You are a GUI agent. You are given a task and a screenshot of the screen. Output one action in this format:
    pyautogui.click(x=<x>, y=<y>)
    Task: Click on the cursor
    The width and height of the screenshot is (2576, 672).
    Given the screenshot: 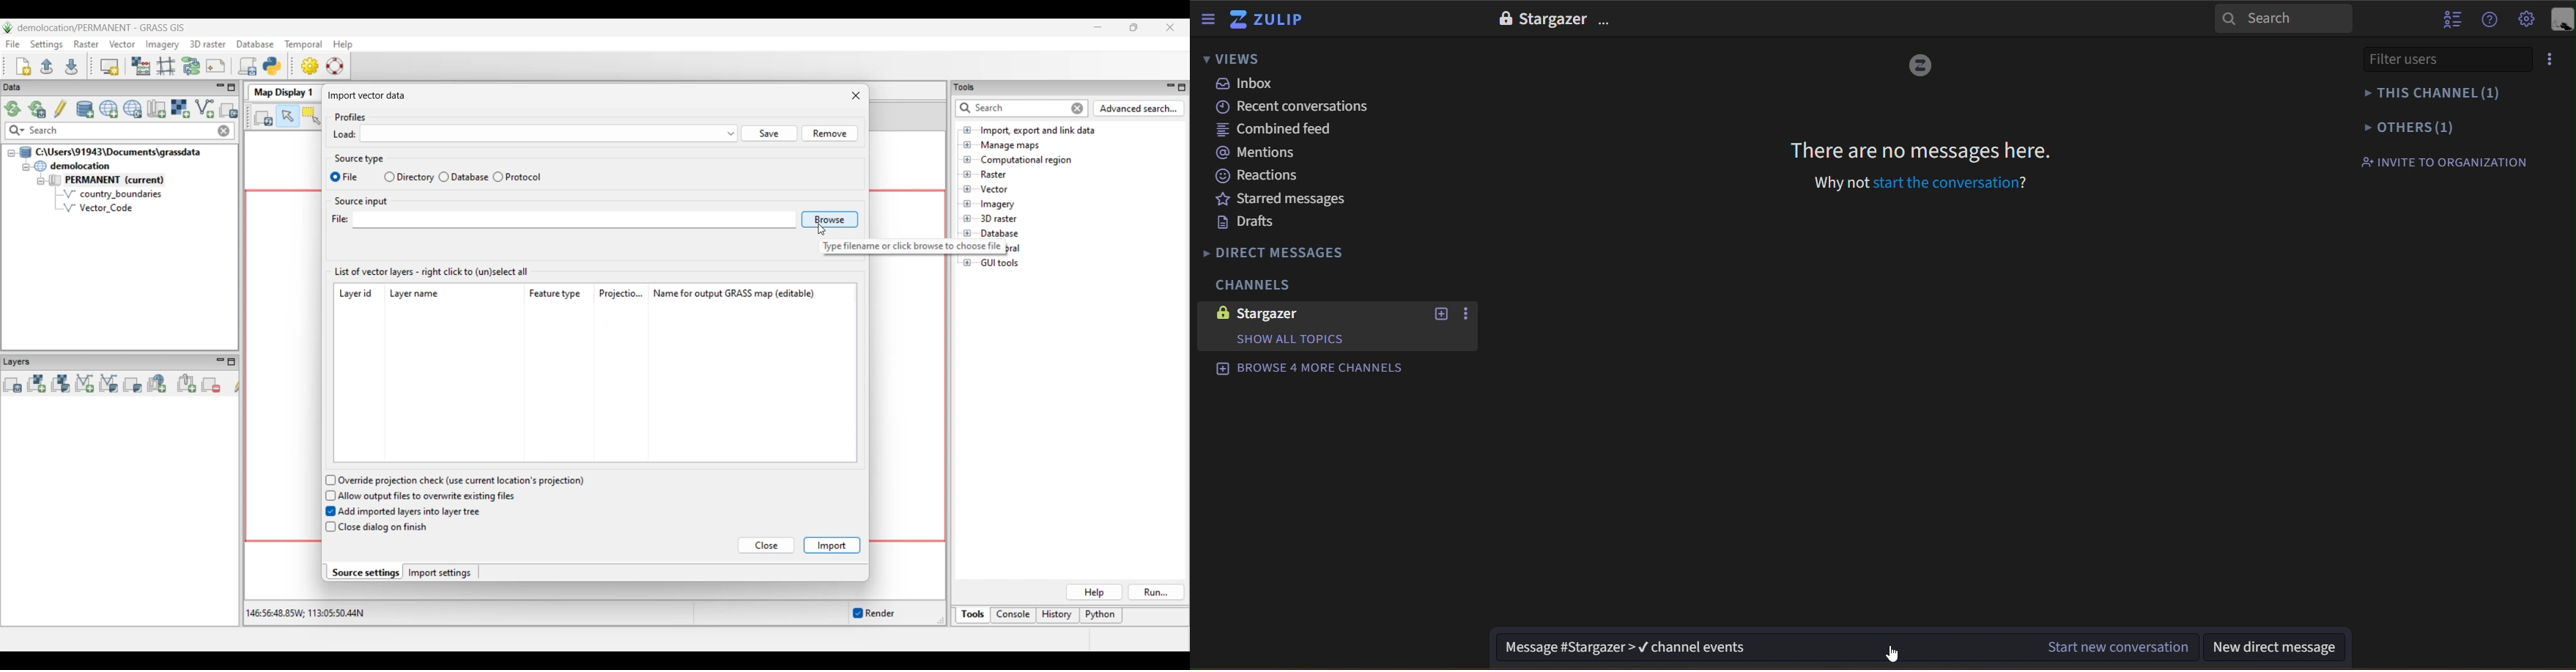 What is the action you would take?
    pyautogui.click(x=1892, y=652)
    